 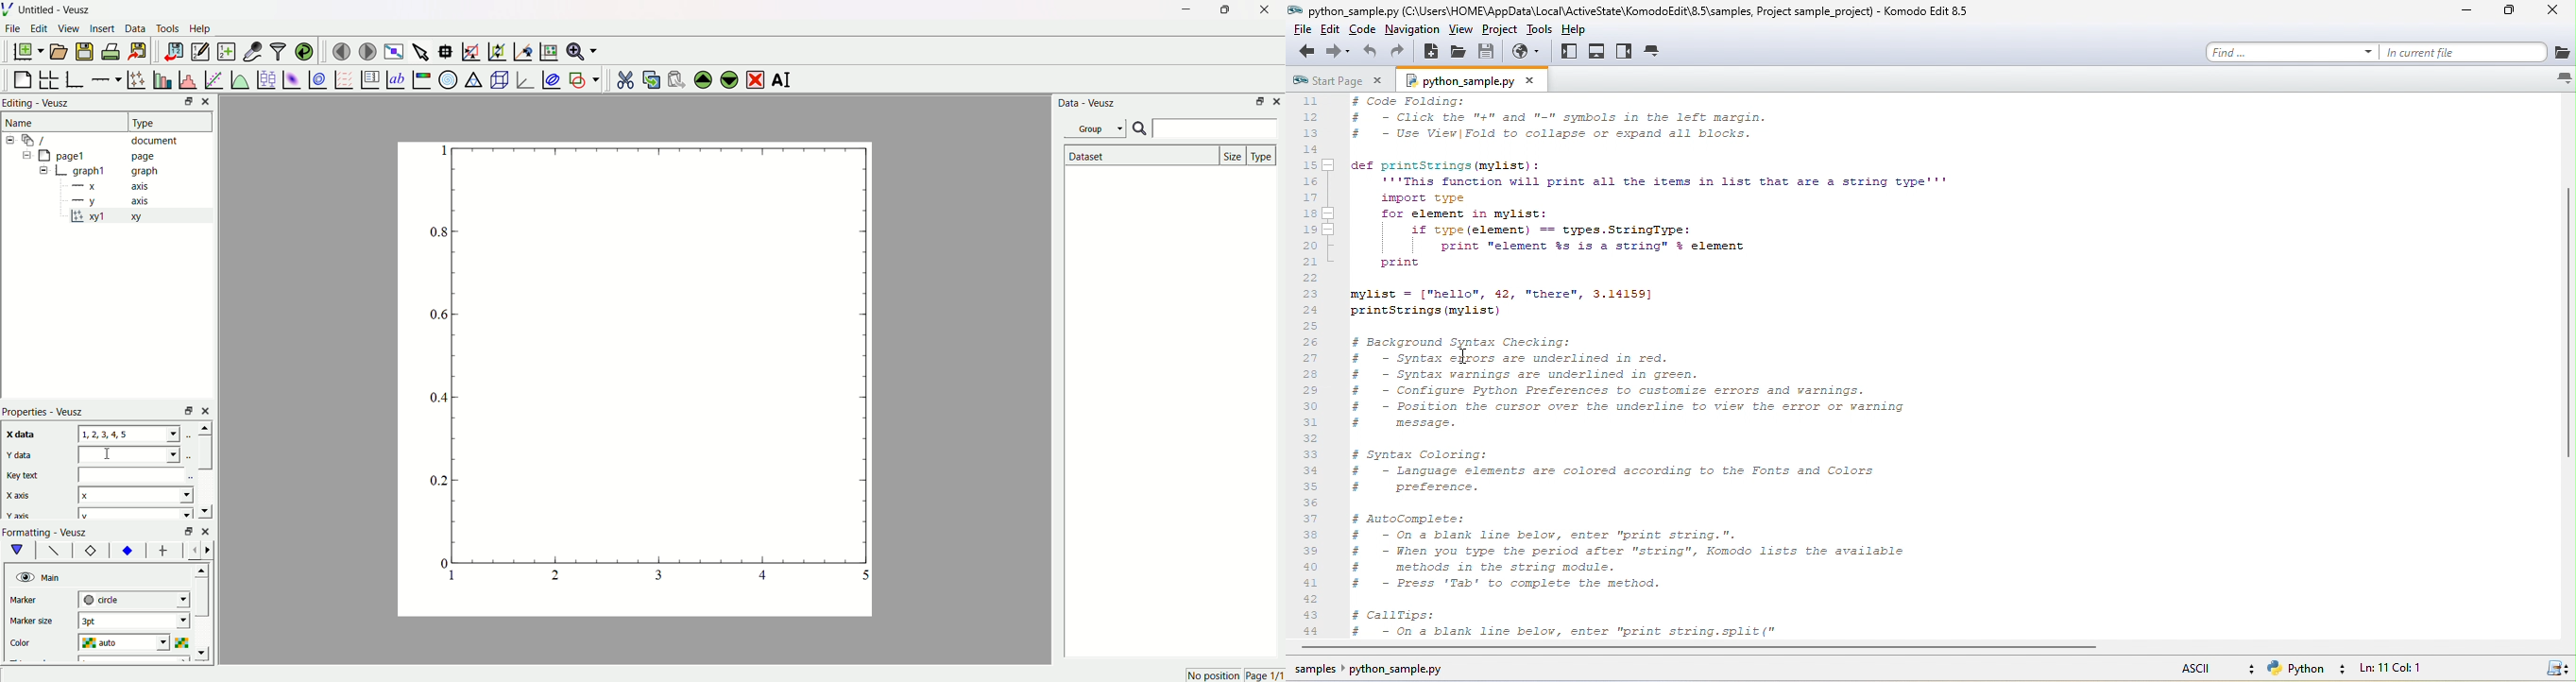 What do you see at coordinates (44, 171) in the screenshot?
I see `expand` at bounding box center [44, 171].